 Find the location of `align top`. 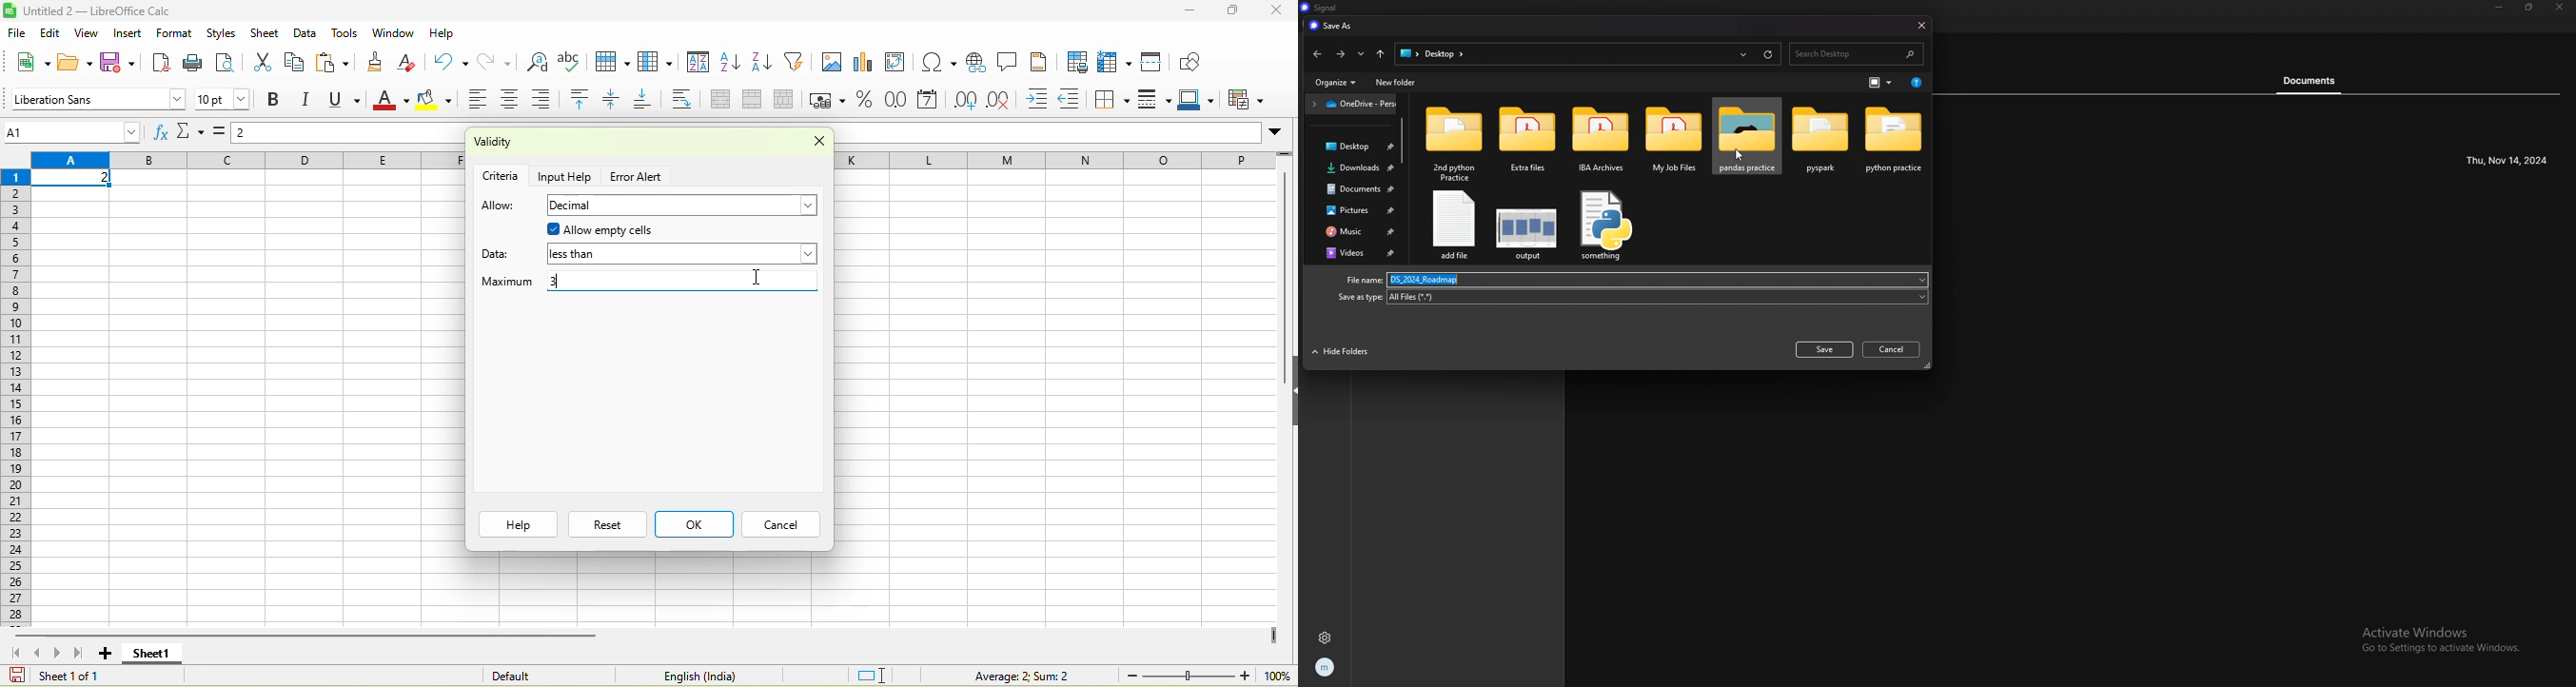

align top is located at coordinates (582, 100).